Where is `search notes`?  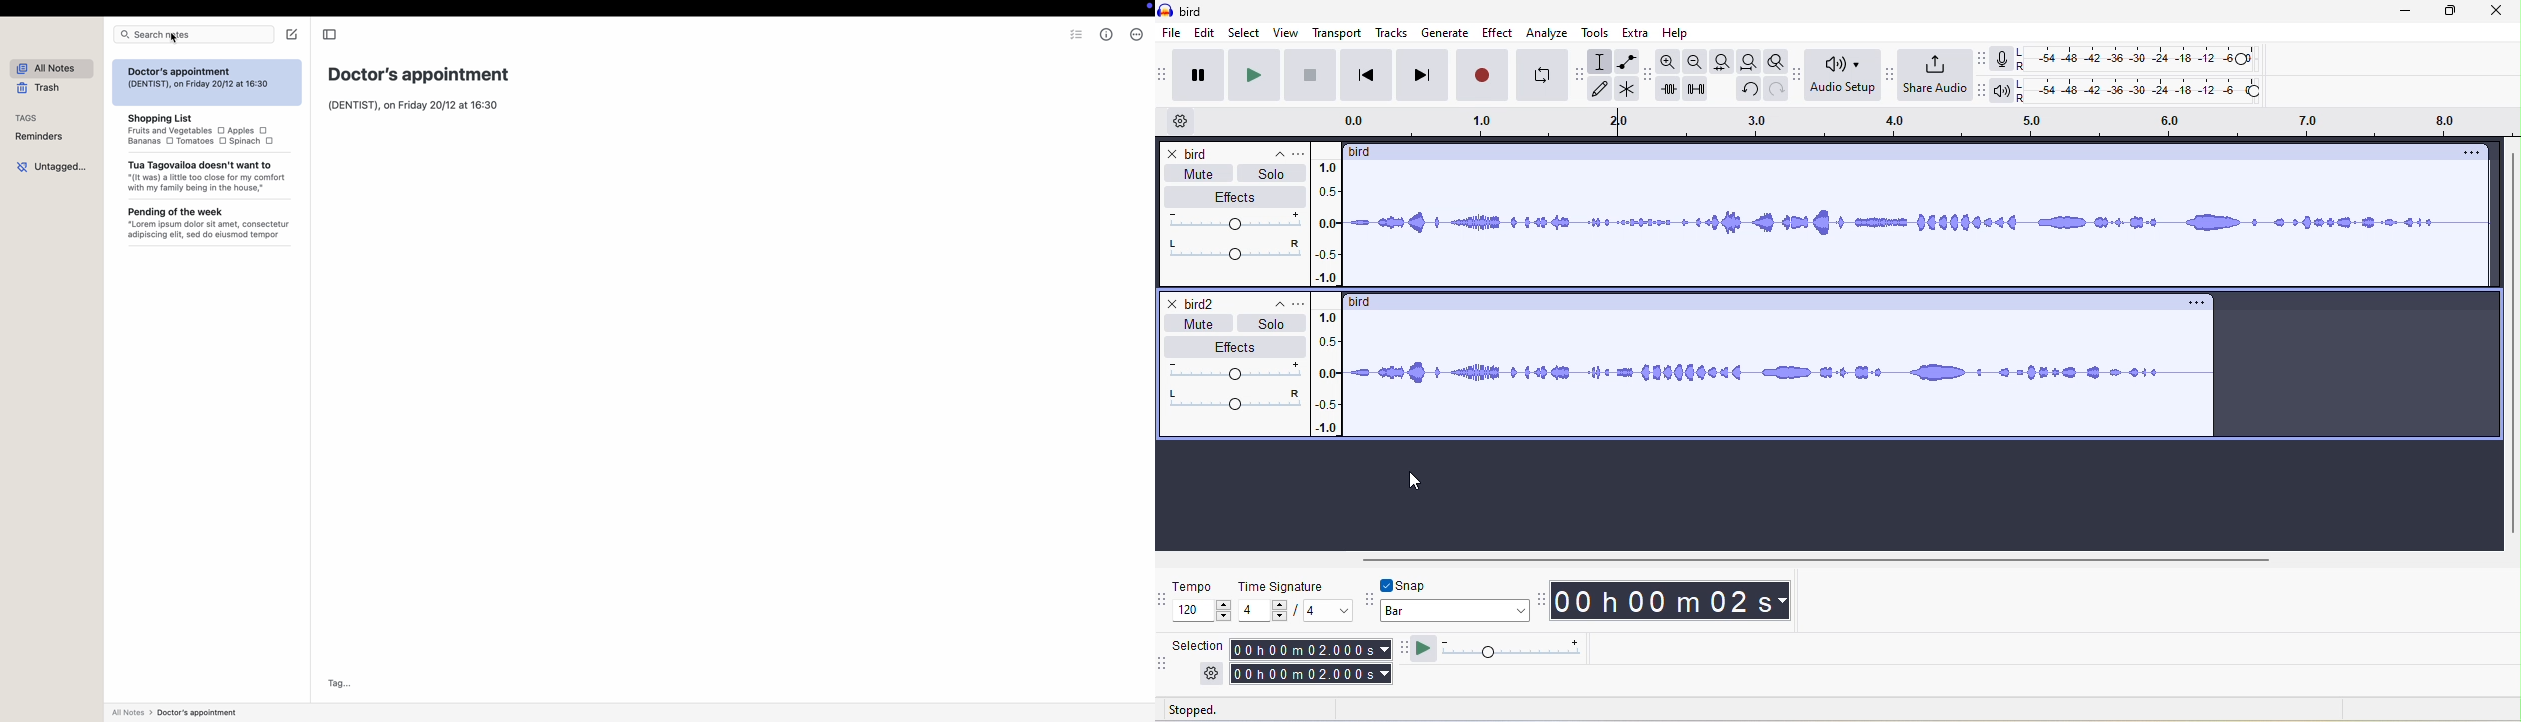 search notes is located at coordinates (193, 34).